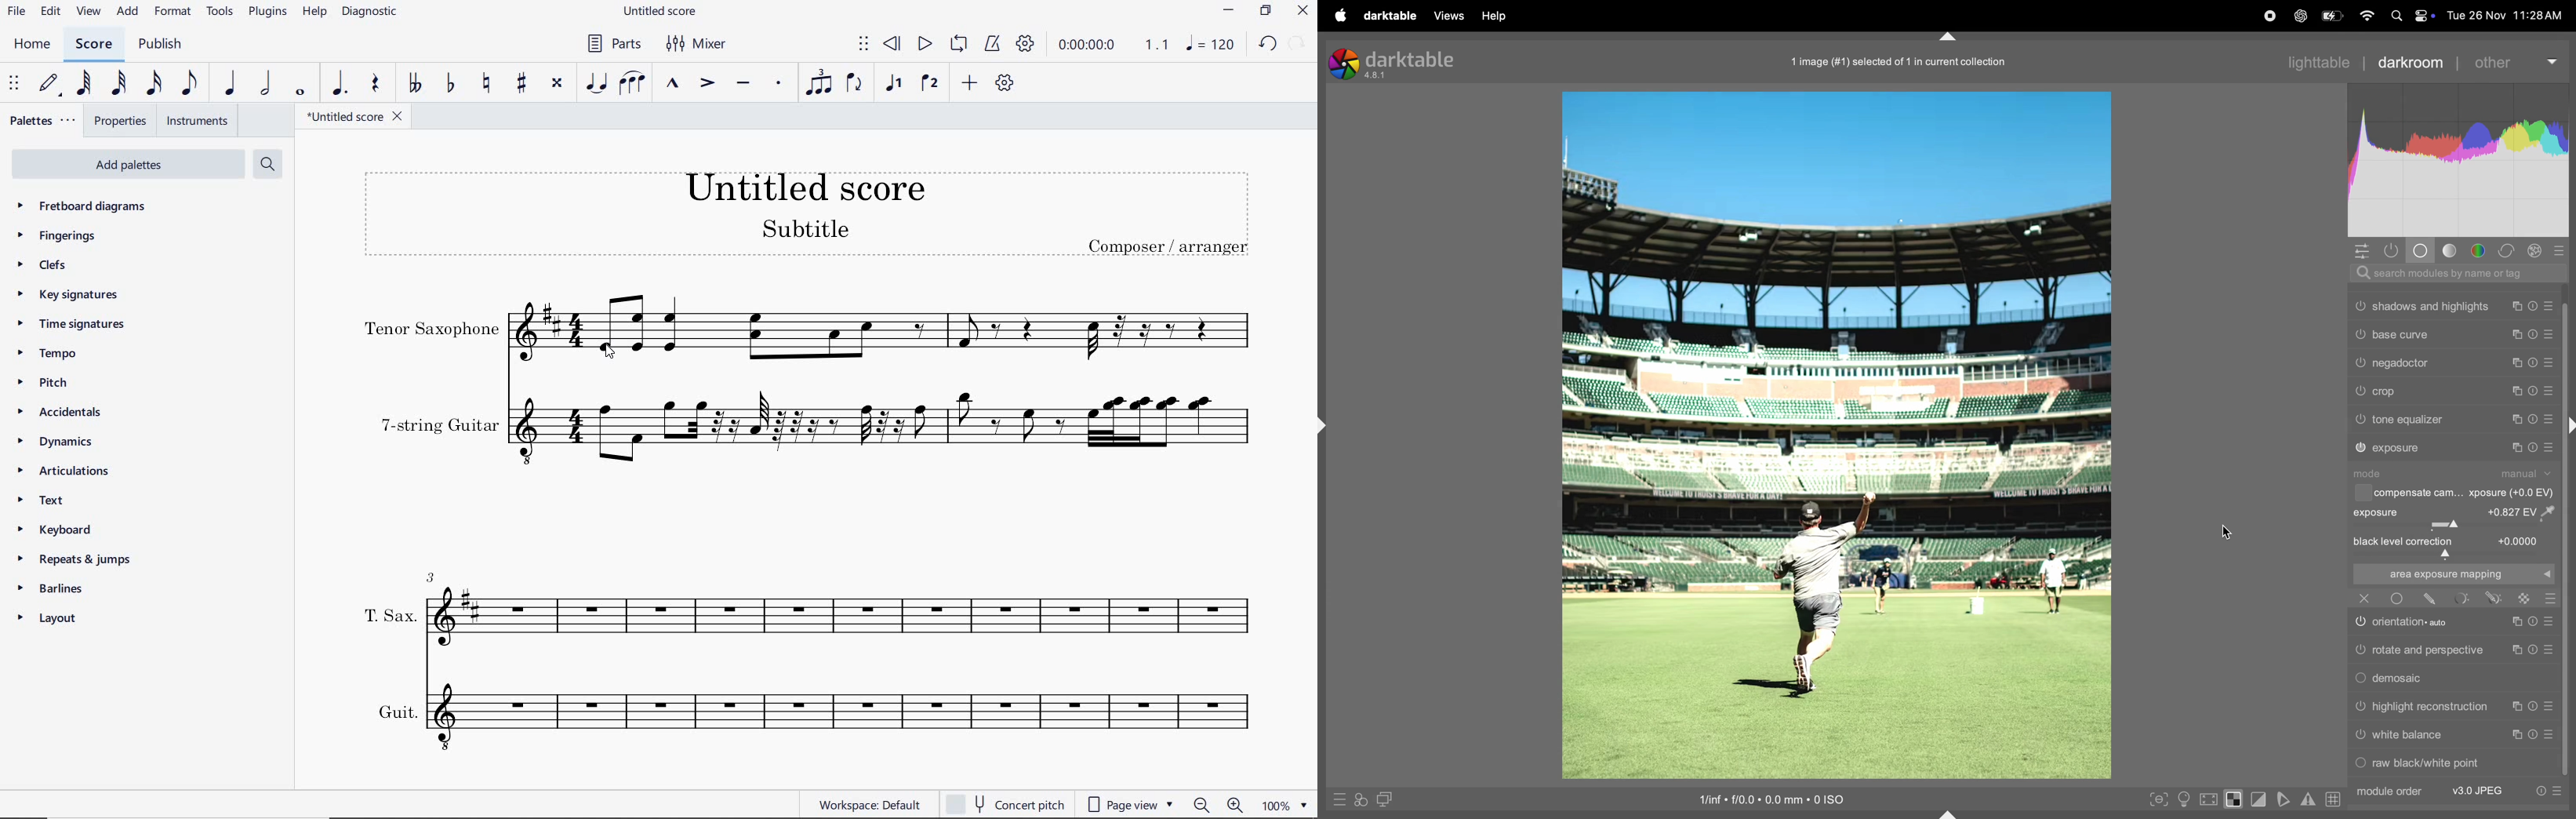 The height and width of the screenshot is (840, 2576). Describe the element at coordinates (2519, 363) in the screenshot. I see `copy` at that location.